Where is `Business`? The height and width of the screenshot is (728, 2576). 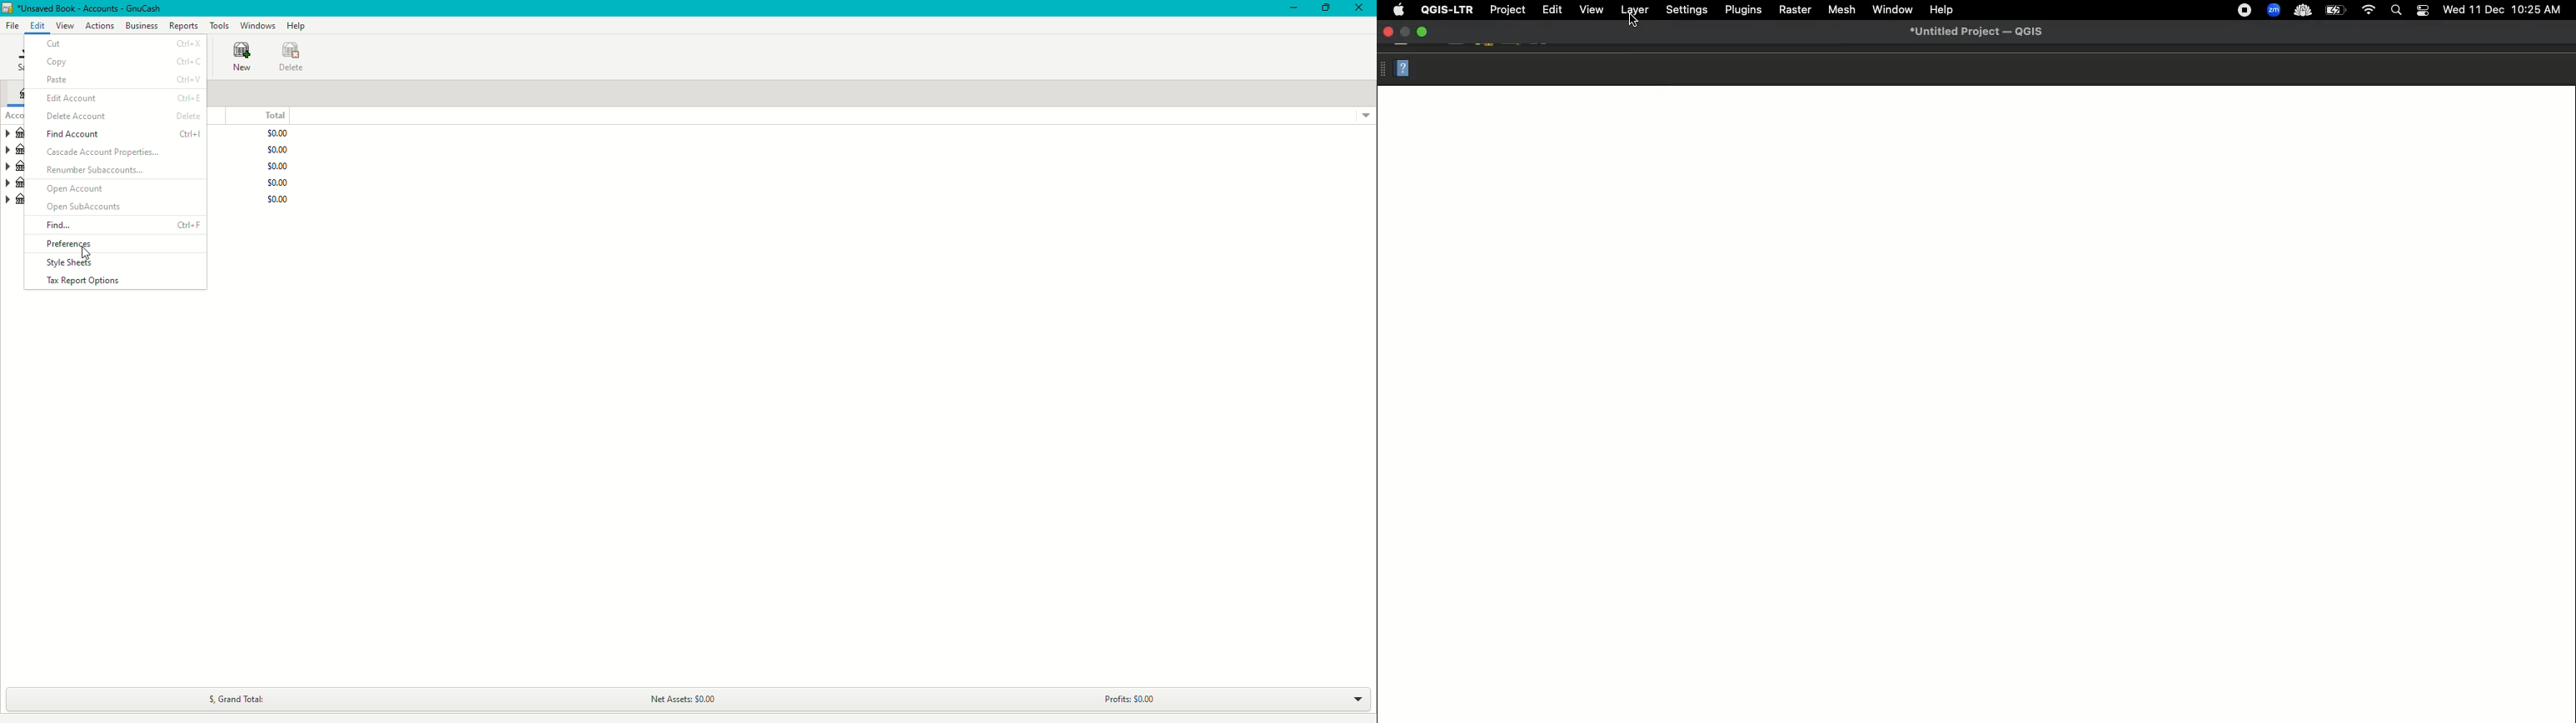
Business is located at coordinates (141, 26).